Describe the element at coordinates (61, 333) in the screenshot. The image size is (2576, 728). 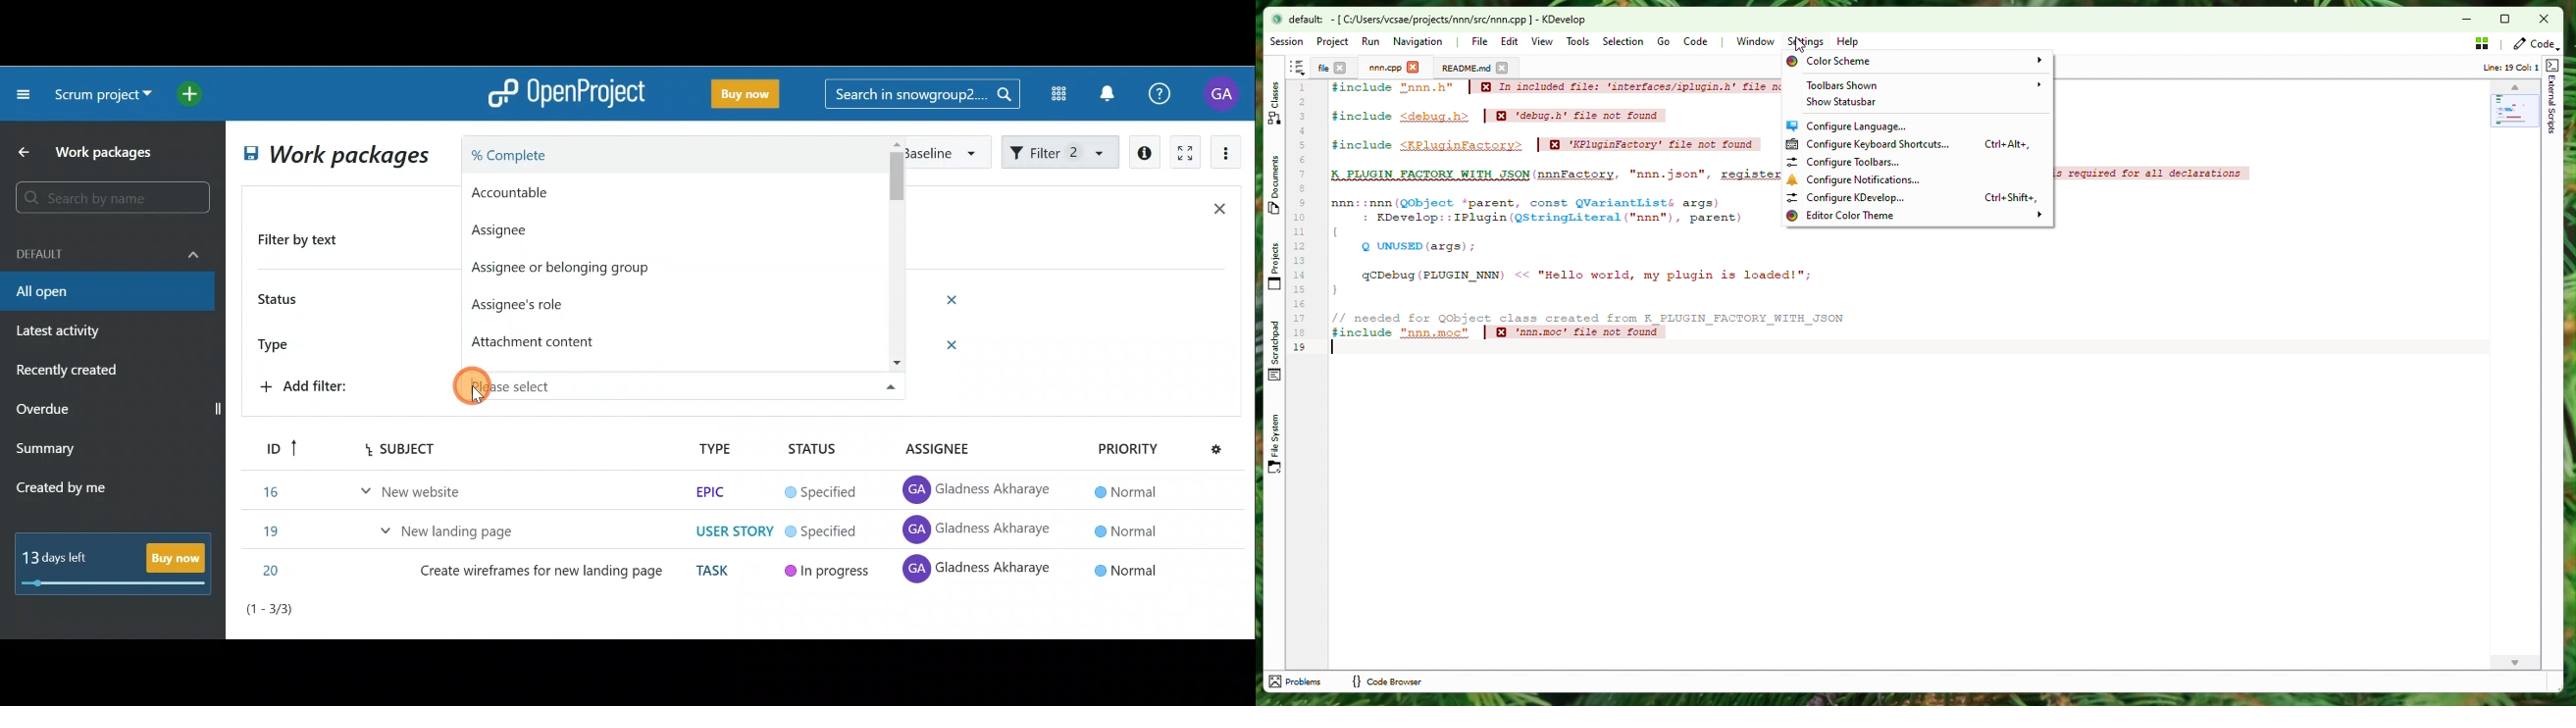
I see `Latest activity` at that location.